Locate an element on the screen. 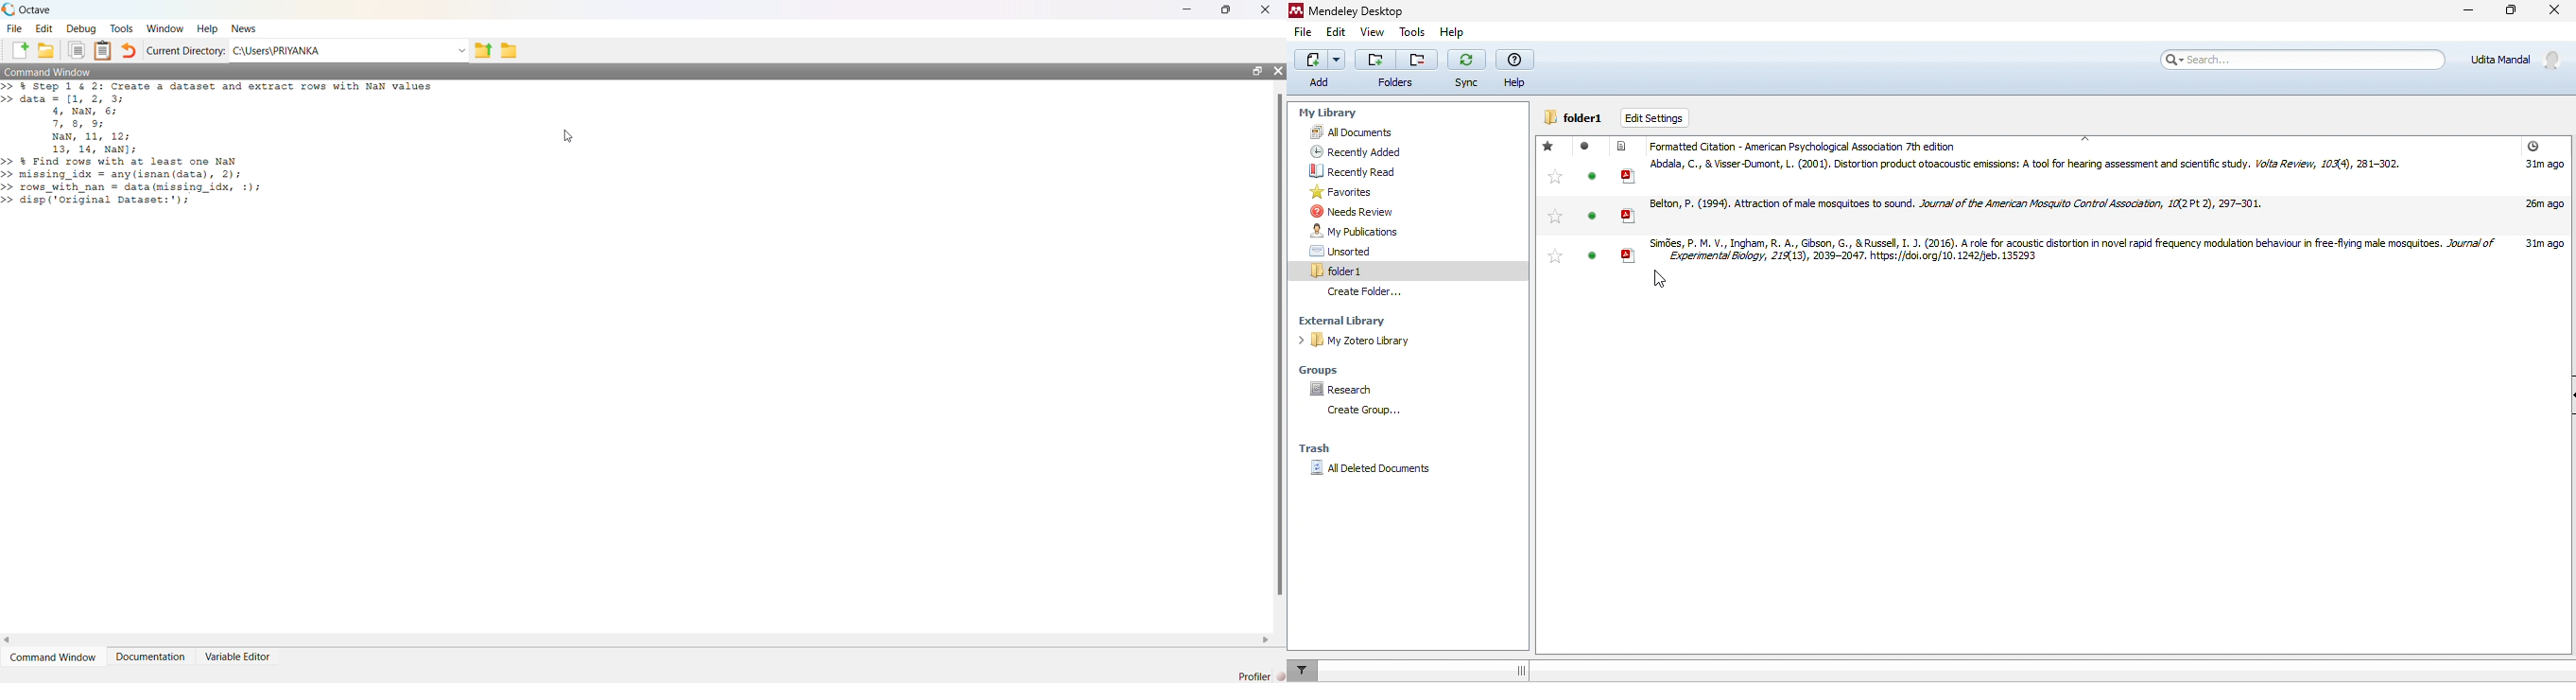  research is located at coordinates (1365, 392).